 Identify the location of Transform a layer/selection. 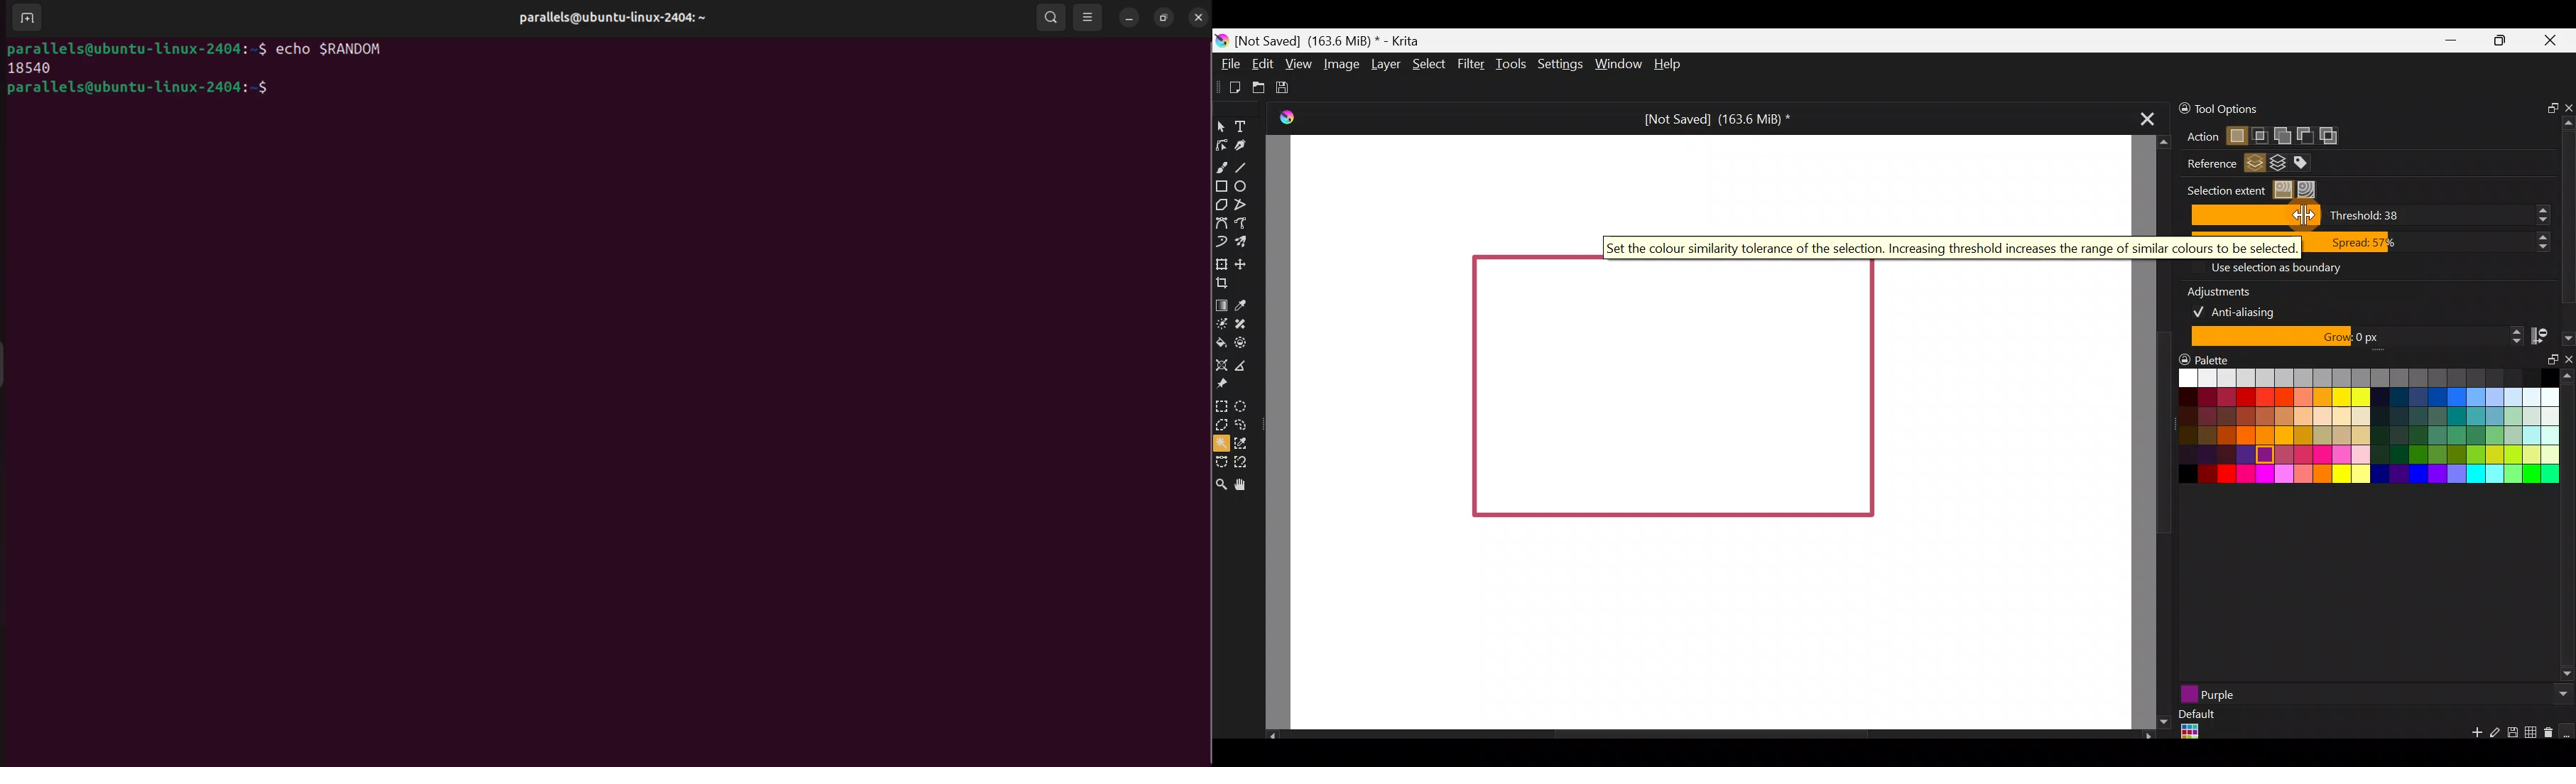
(1221, 262).